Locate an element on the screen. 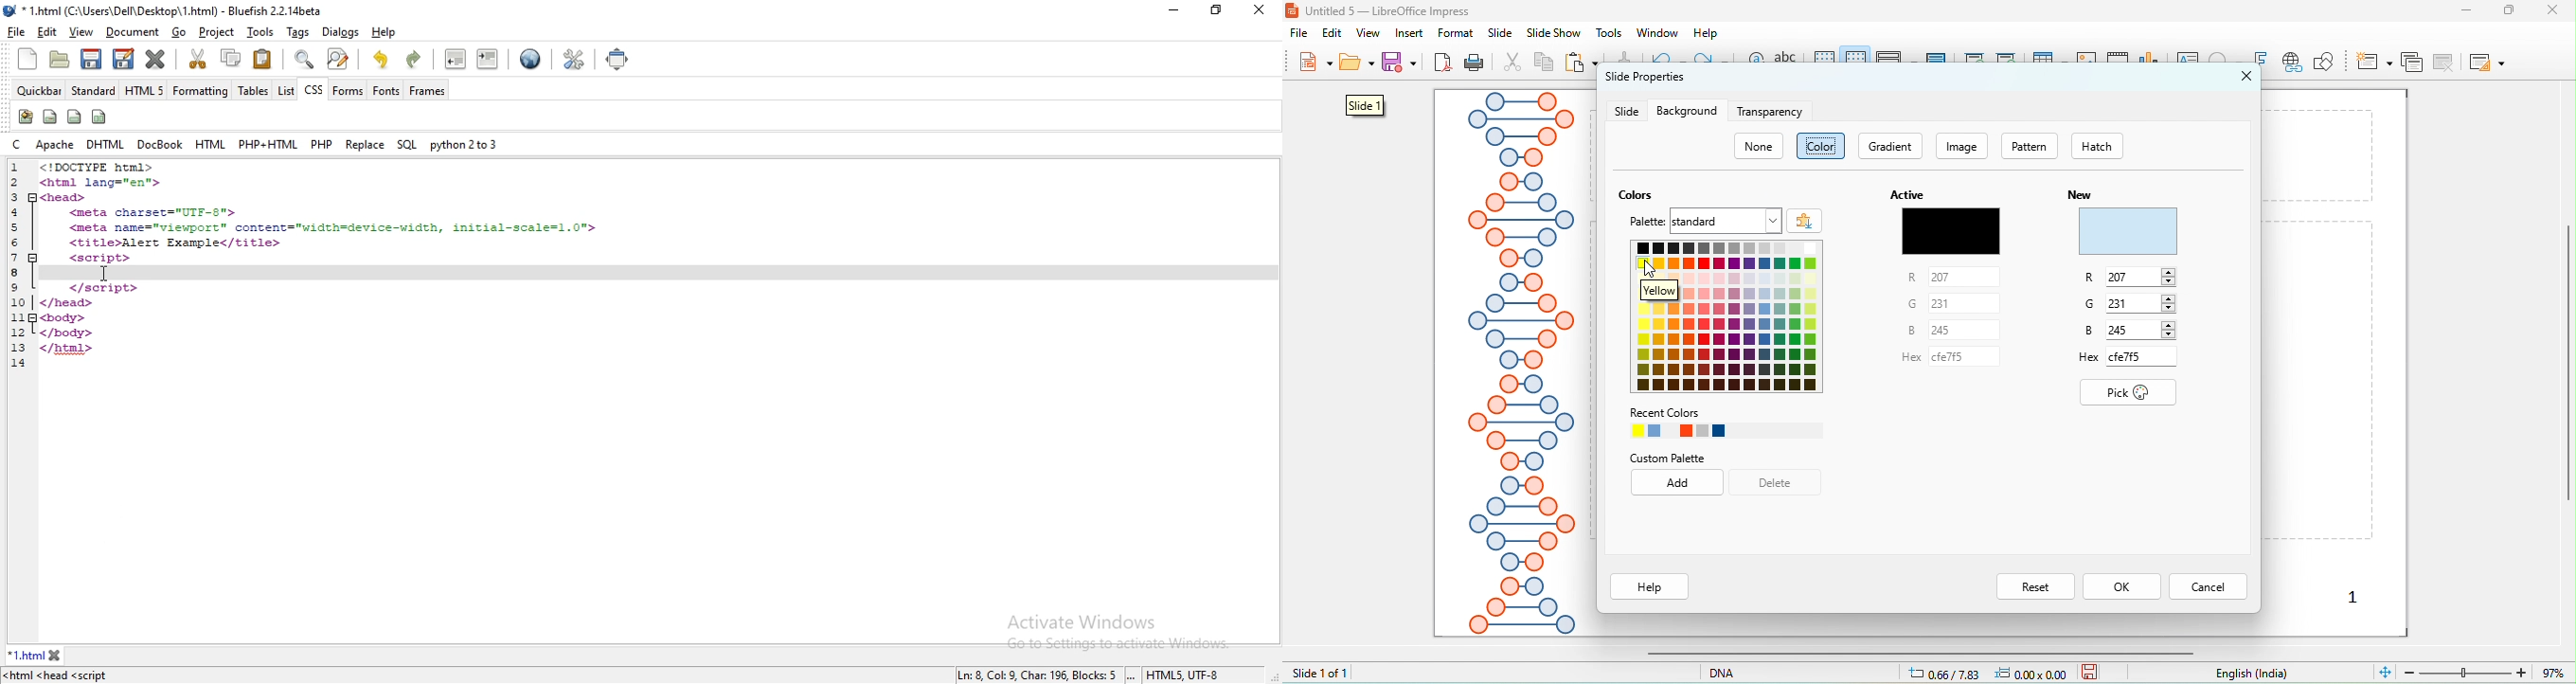 The height and width of the screenshot is (700, 2576). view in browser is located at coordinates (532, 60).